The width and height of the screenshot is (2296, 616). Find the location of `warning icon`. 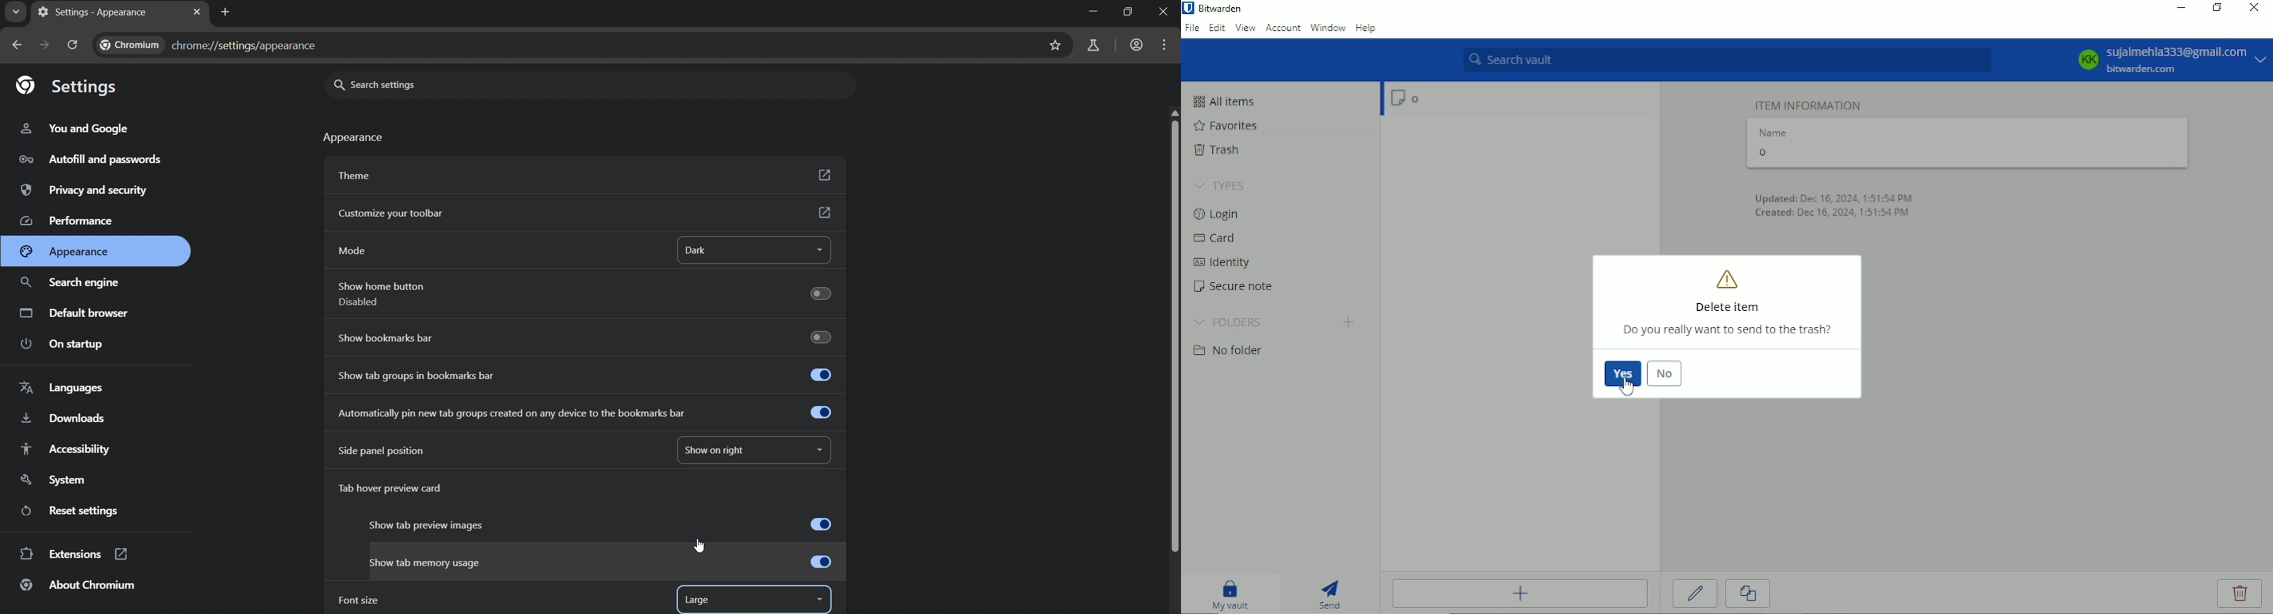

warning icon is located at coordinates (1729, 279).